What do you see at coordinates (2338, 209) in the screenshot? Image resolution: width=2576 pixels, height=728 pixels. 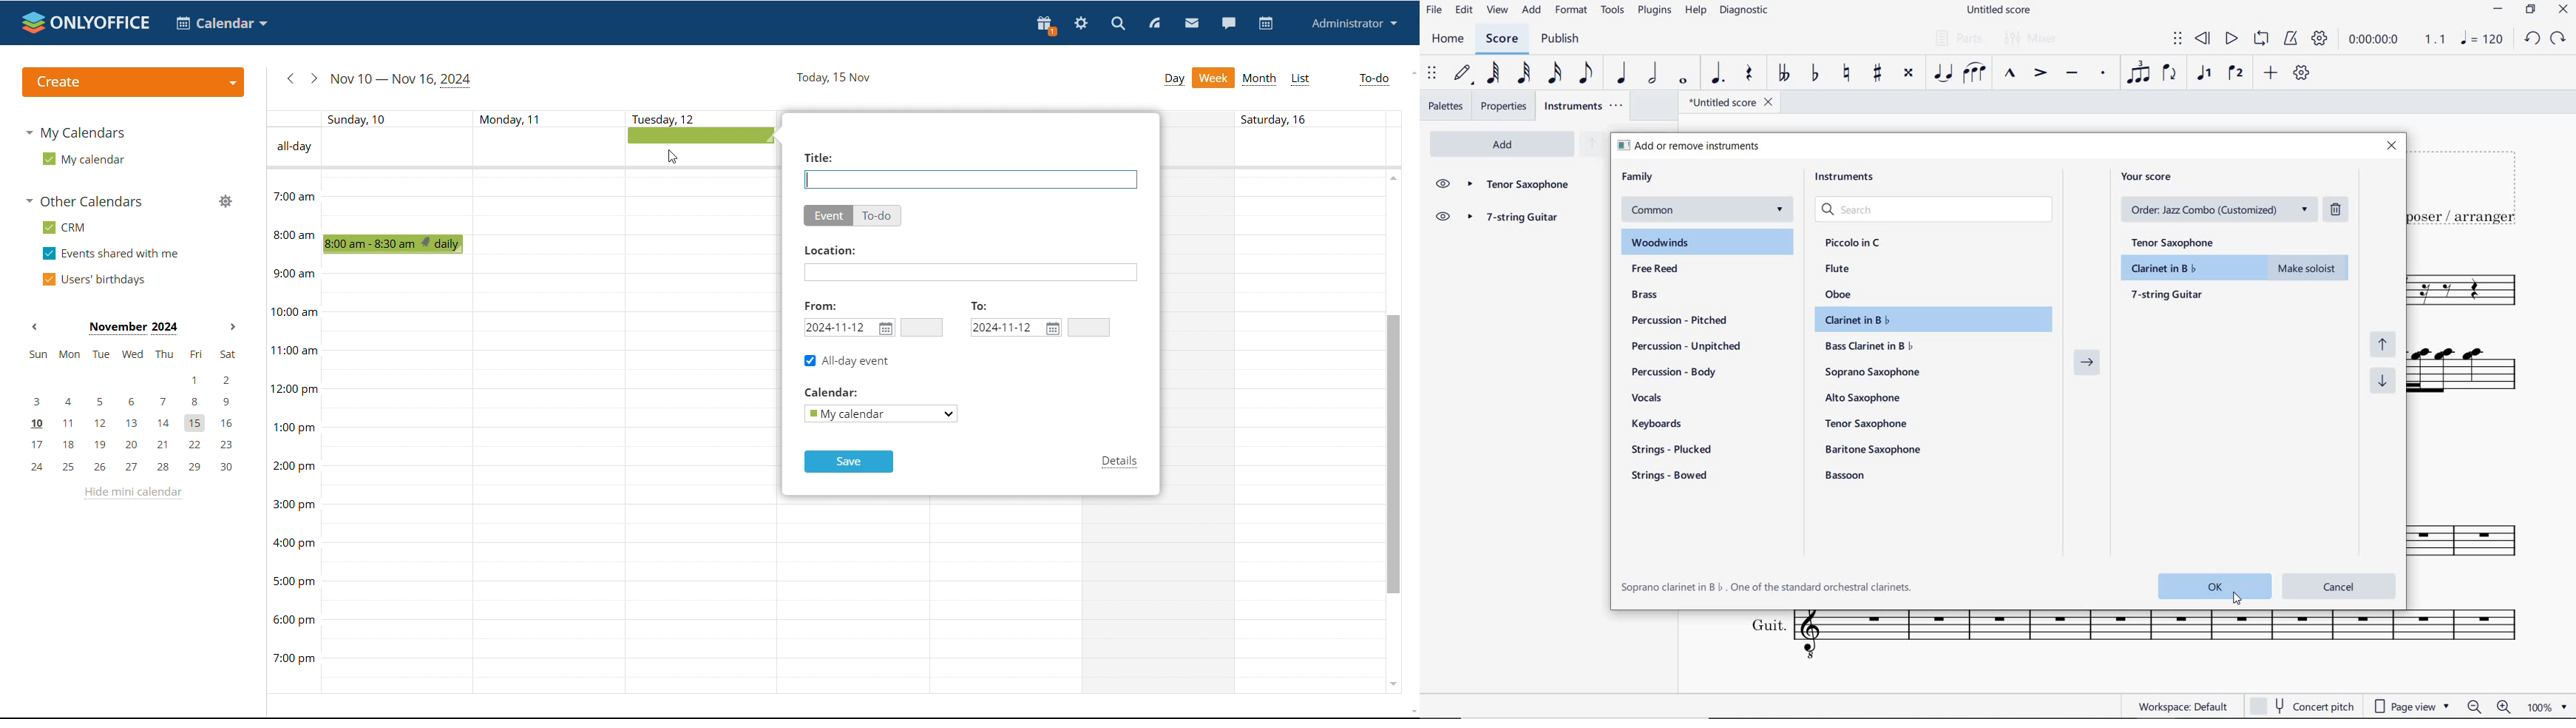 I see `delete` at bounding box center [2338, 209].